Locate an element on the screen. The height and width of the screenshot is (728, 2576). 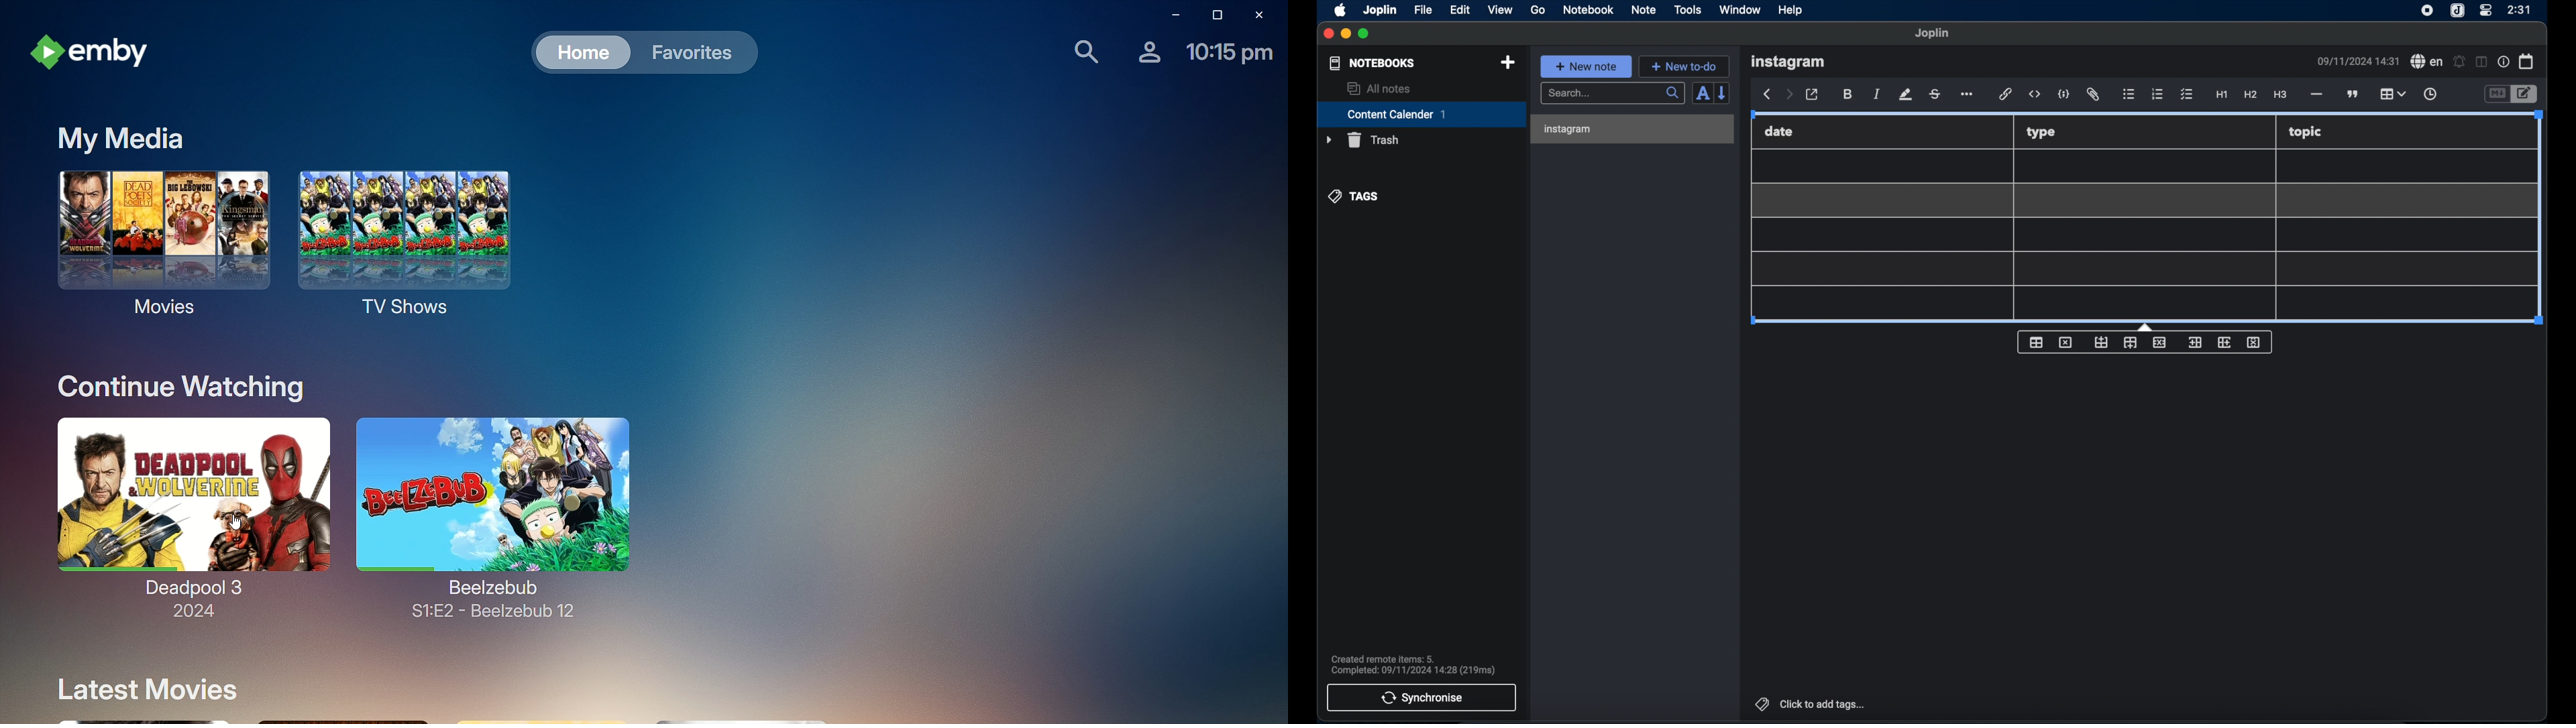
forward is located at coordinates (1788, 95).